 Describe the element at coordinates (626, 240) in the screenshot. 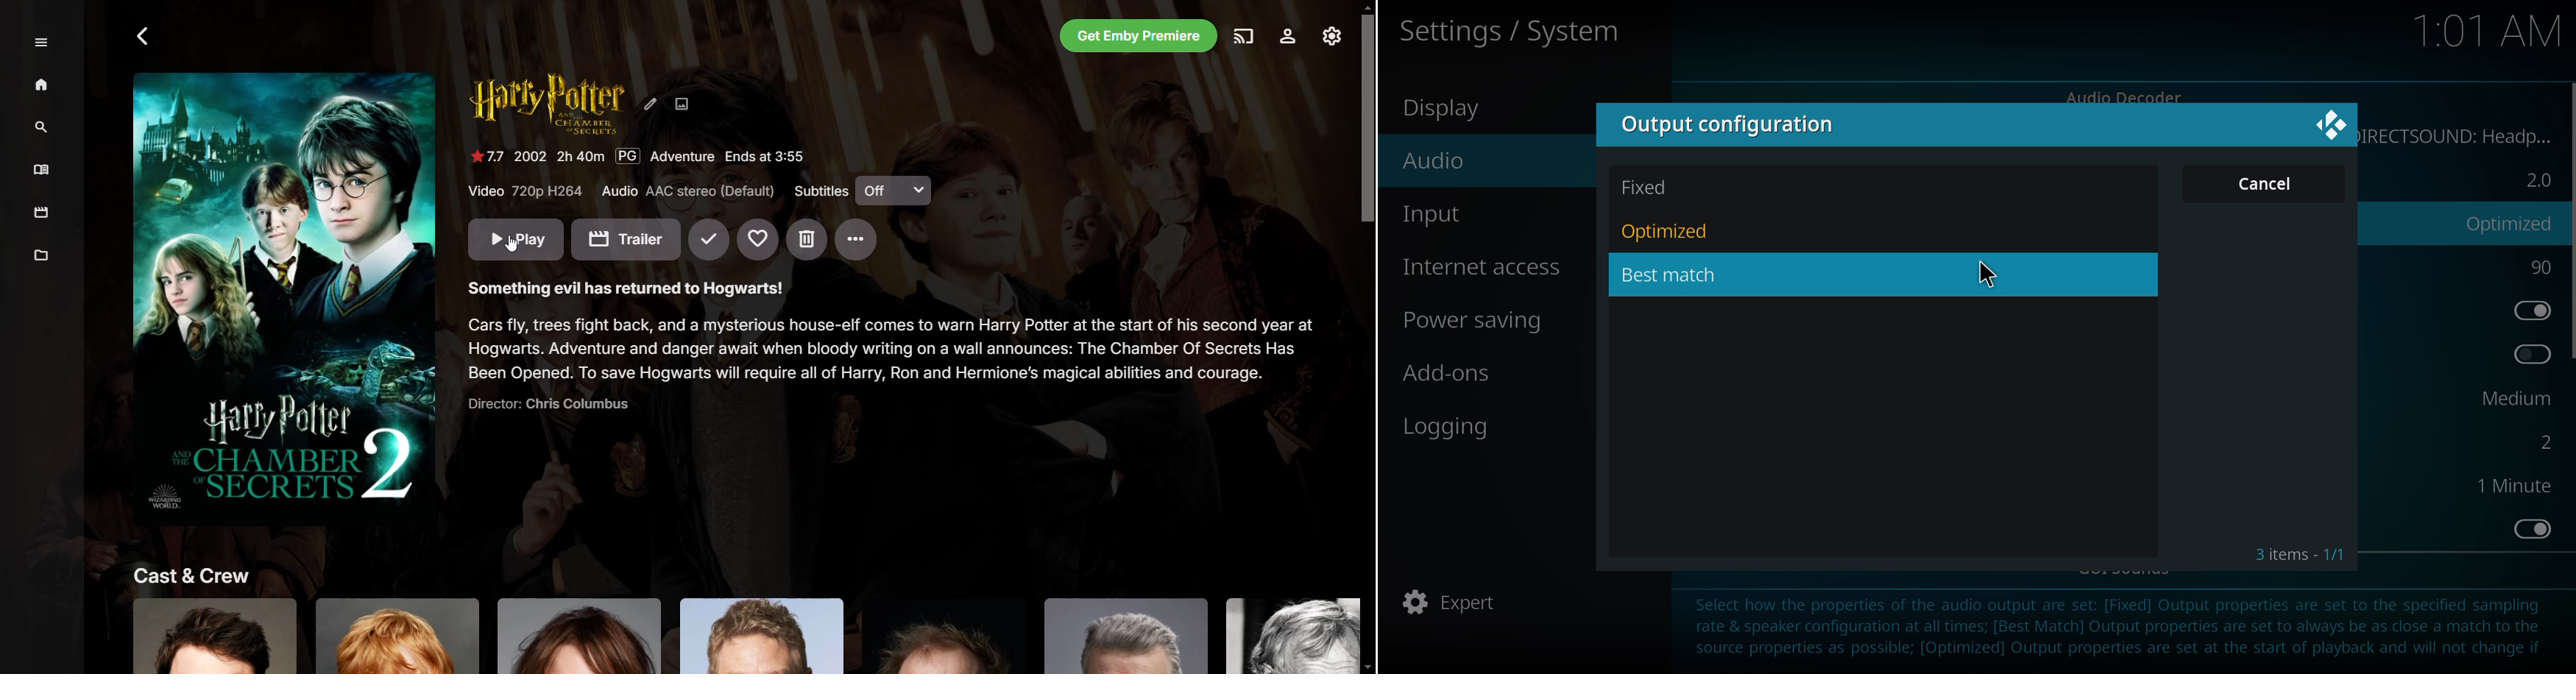

I see `Trailer` at that location.